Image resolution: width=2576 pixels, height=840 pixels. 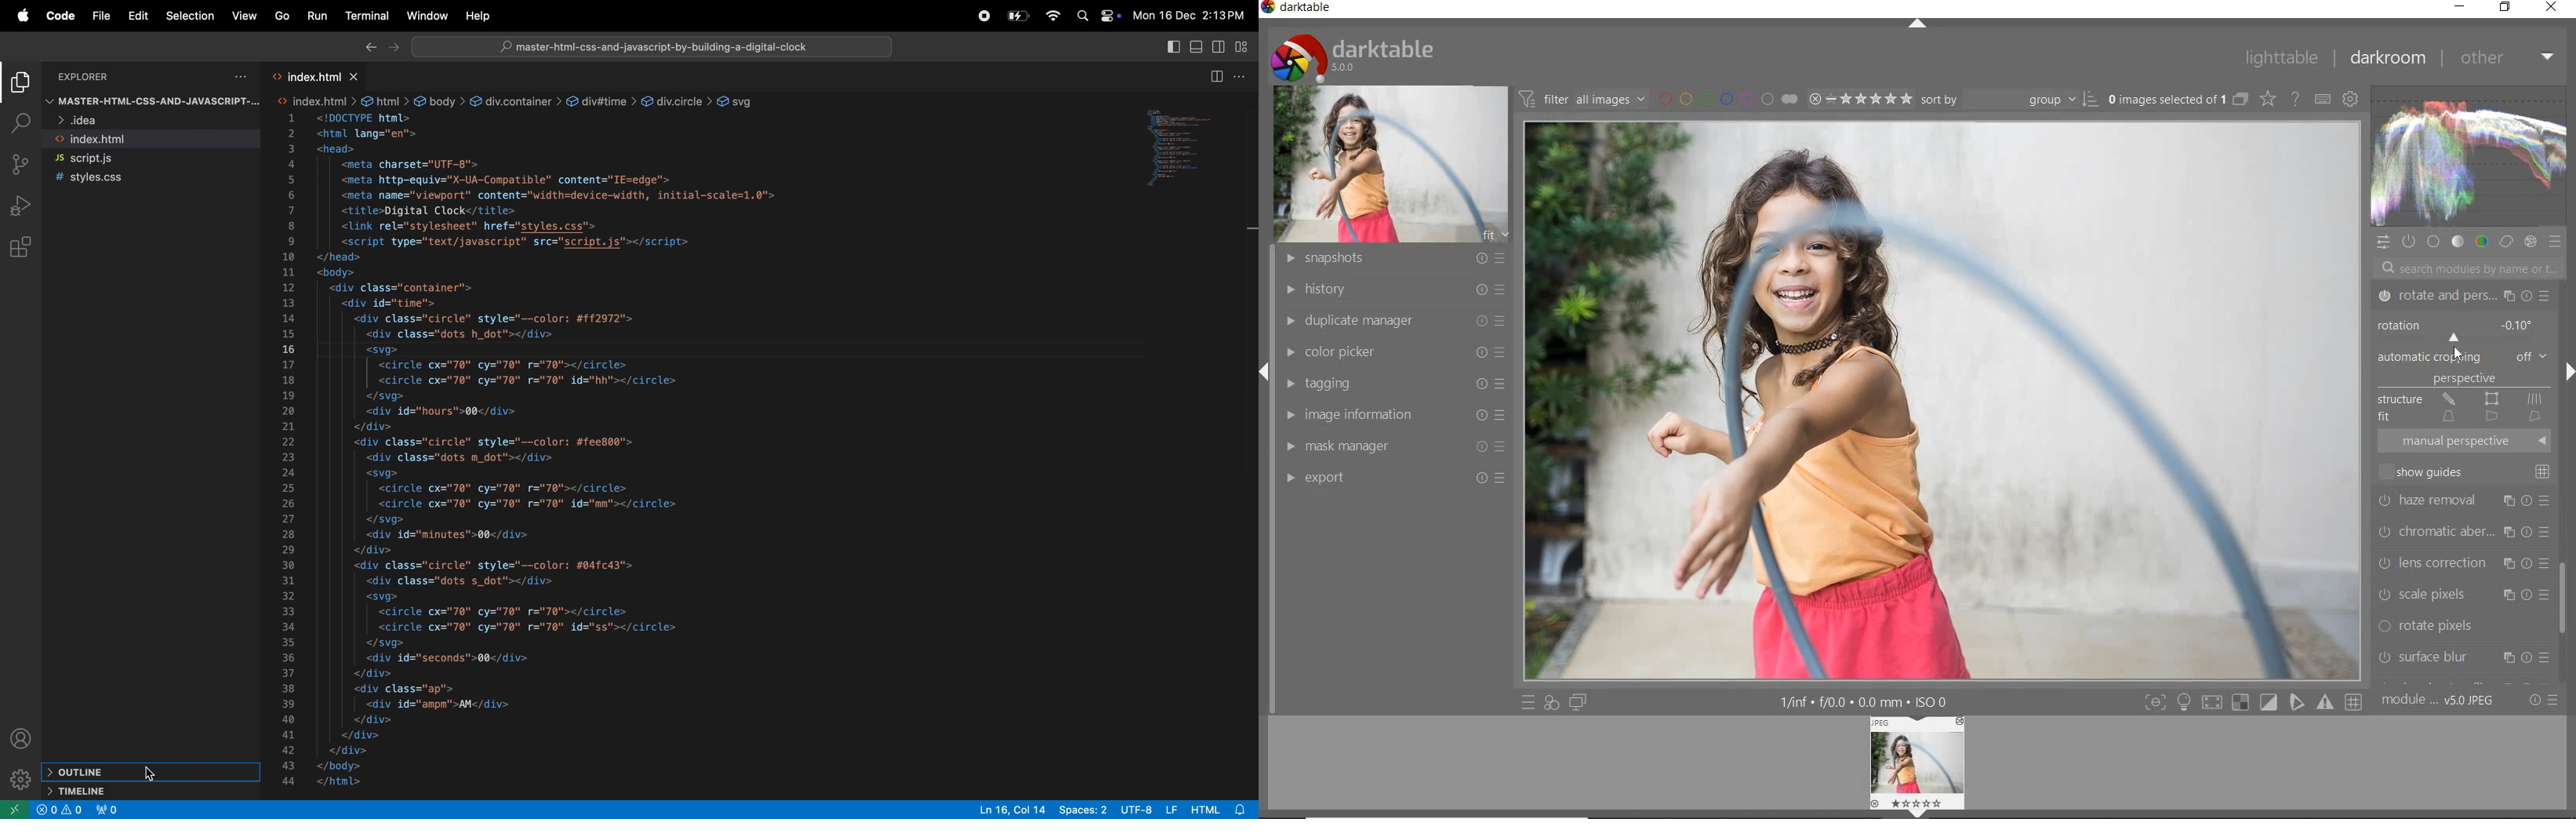 What do you see at coordinates (563, 451) in the screenshot?
I see `<html lang="en">
<head>
<meta charset="UTF-8">
<meta http-equiv="X-UA-Compatible" content="IE=edge">
<meta name="viewport" content="width=device-width, initial-scale=1.0">
<title>Digital Clock</title>
<link rel="stylesheet" href="styles.css">
<script type="text/javascript" src="script.js"></script>
</head>
<body>
<div class="container">
<div id="time">
<div class="circle" style="--color: #ff2972">
<div class="dots h_dot"></div>
<svg>
<circle cx="70" cy="70" r="70"></circle>
<circle cx="70" cy="70" r="70" id="hh"></circle>
</svg>
<div id="hours">00</div>
</div>
<div class="circle" style="--color: #fee800">
<div class="dots m_dot"></div>
<svg>
<circle cx="70" cy="70" r="70"></circle>
<circle cx="70" cy="70" r="70" id="mm"></circle>
</svg>
<div id="minutes">00</div>
</div>
<div class="circle" style="--color: #04fc43">
<div class="dots s_dot"></div>
<svg>
<circle cx="70" cy="70" r="70"></circle>
<circle cx="70" cy="70" r="70" id="ss"></circle>
</svg>
<div id="seconds">00</div>
</div>
<div class="ap">
<div id="ampm">AM</div>
</div>
</div>
</div>
</body>
</html>` at bounding box center [563, 451].